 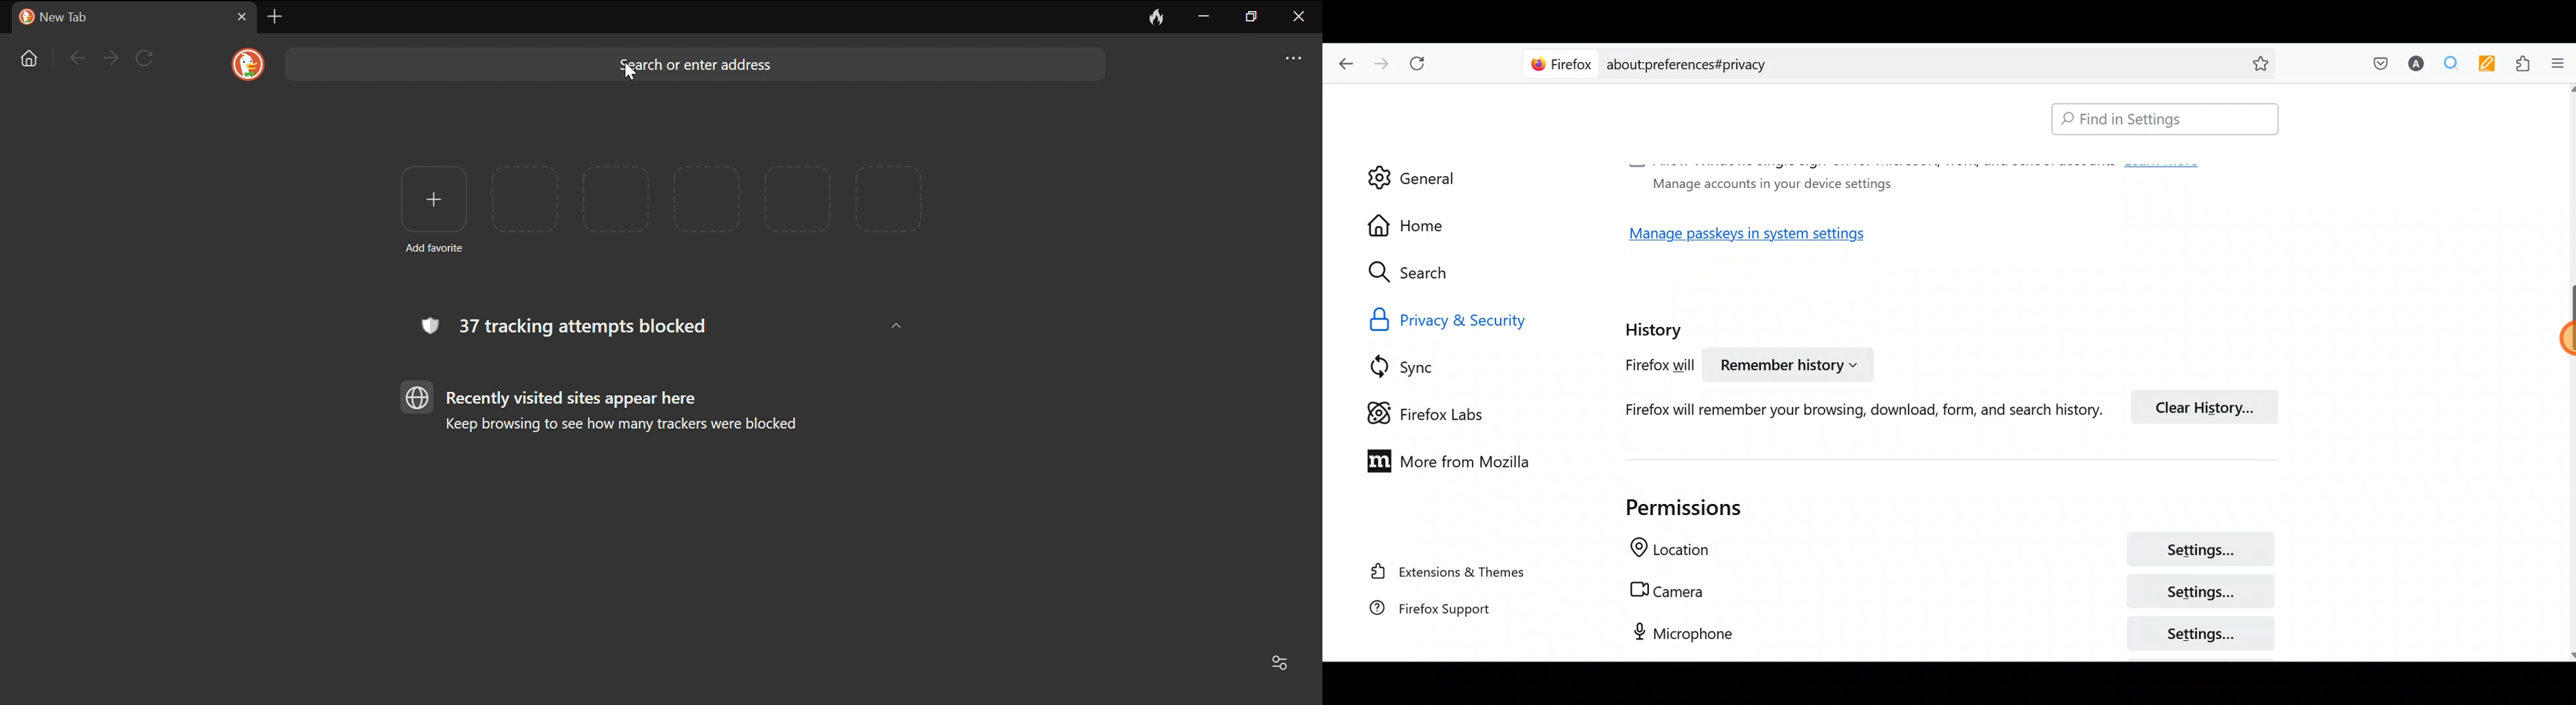 What do you see at coordinates (1447, 615) in the screenshot?
I see `Firefox support` at bounding box center [1447, 615].